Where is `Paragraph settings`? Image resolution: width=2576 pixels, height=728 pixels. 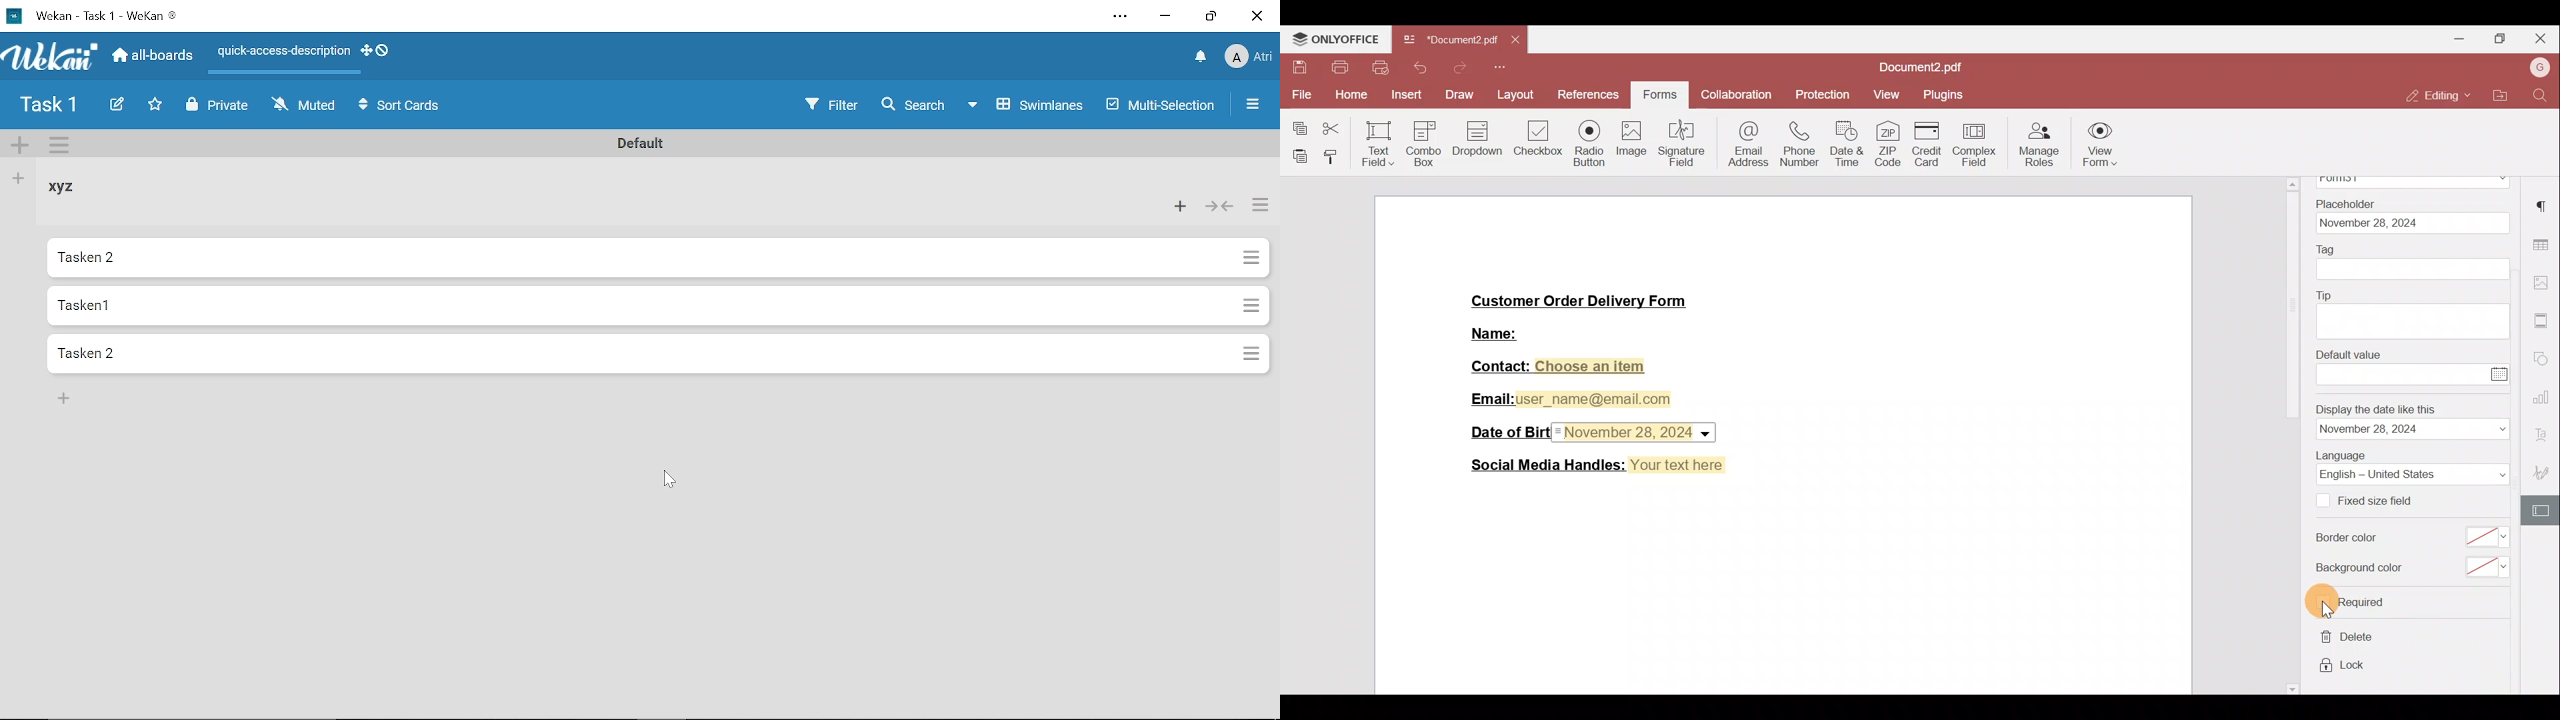 Paragraph settings is located at coordinates (2545, 205).